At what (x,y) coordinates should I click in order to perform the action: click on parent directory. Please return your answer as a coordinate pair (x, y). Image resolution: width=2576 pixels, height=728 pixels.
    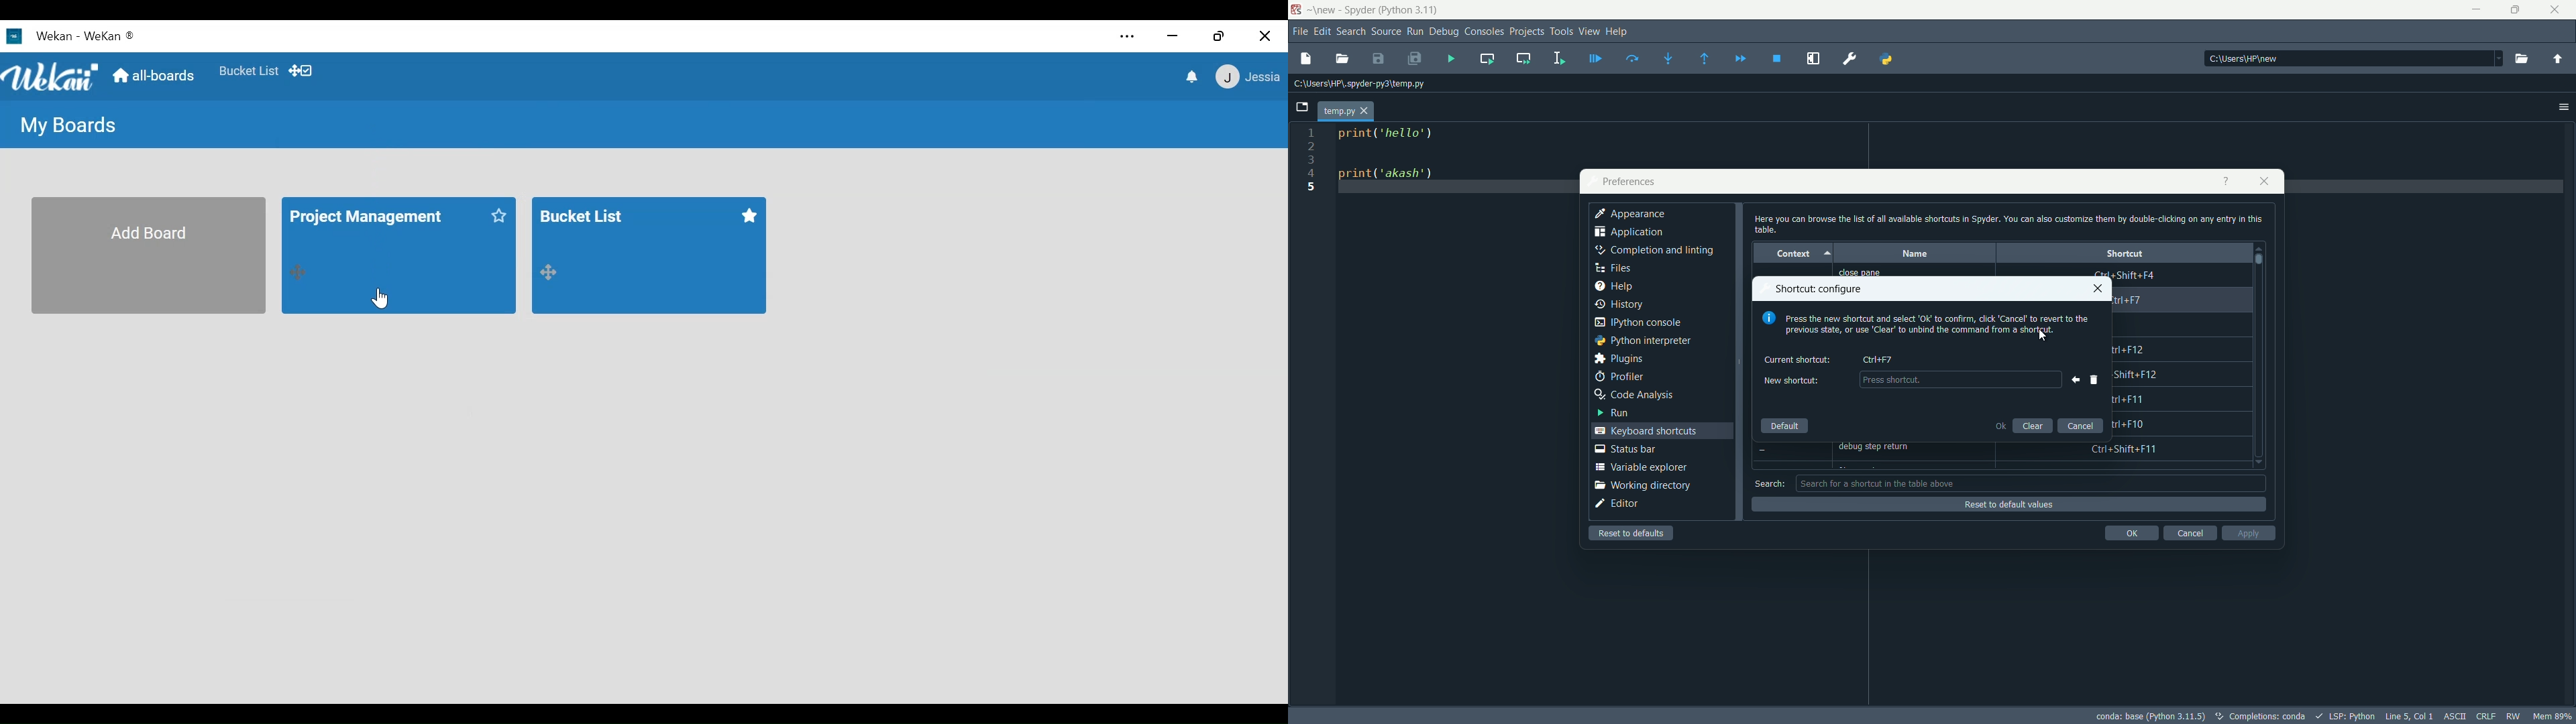
    Looking at the image, I should click on (2557, 61).